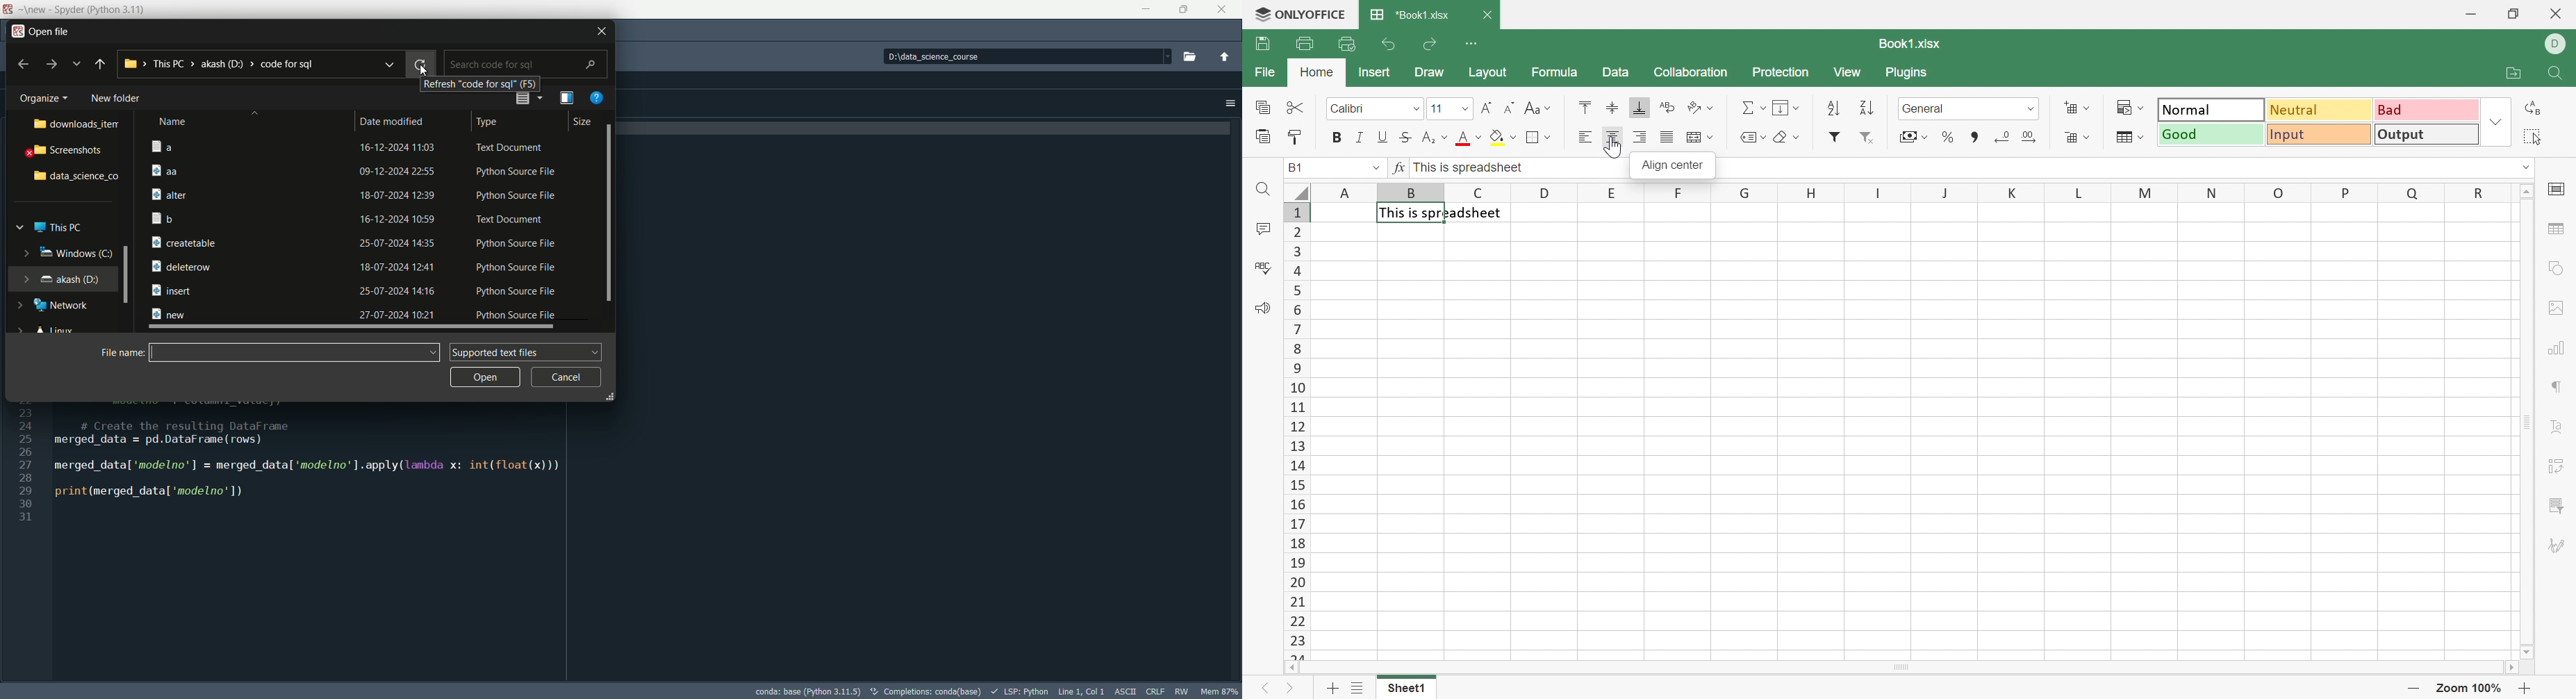  I want to click on This is spreadsheet, so click(1442, 212).